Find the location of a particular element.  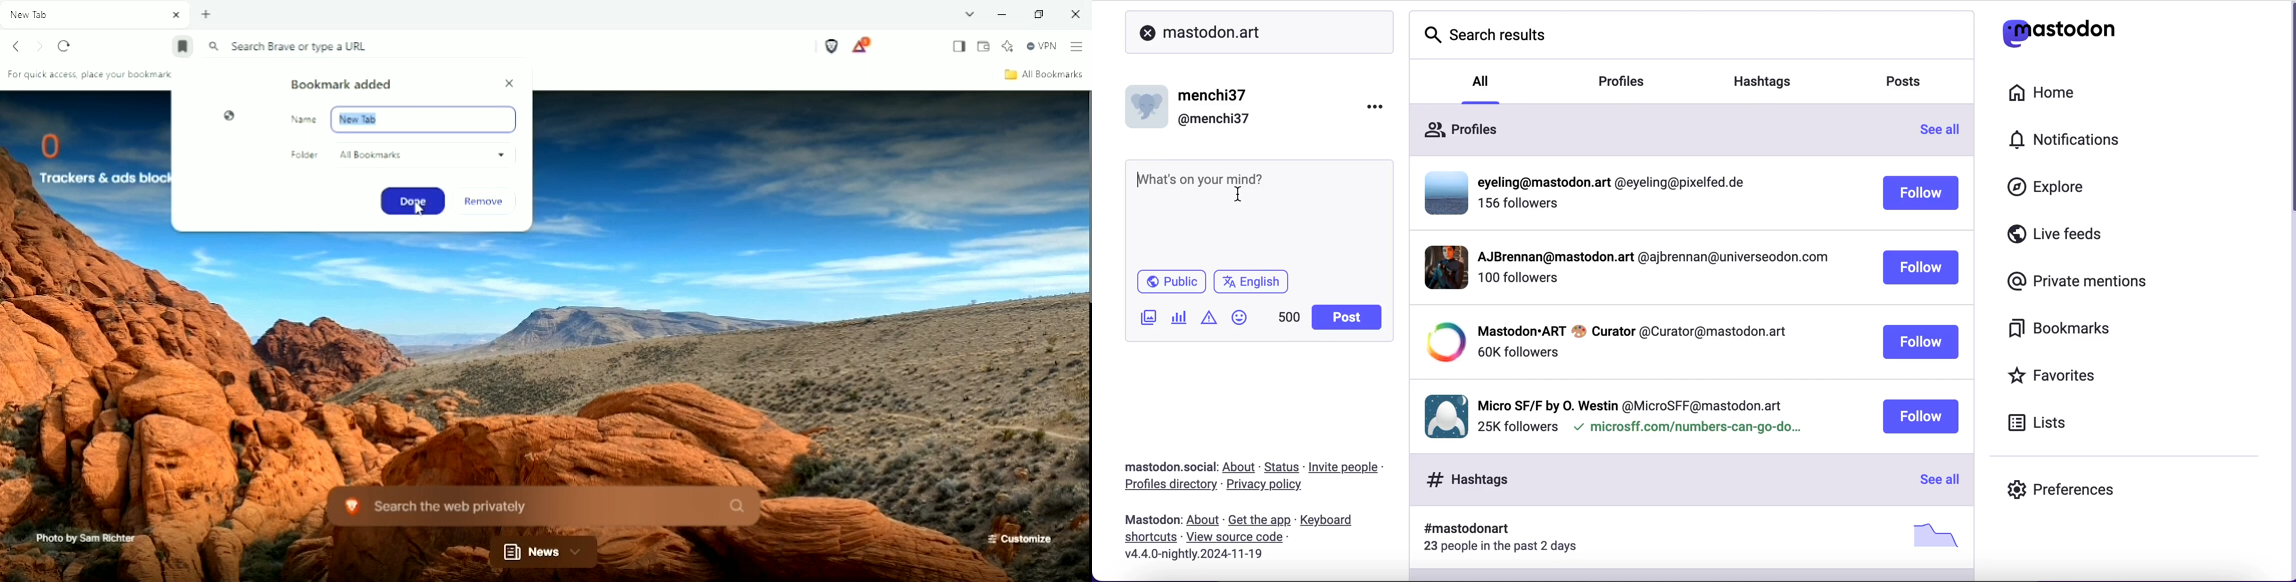

cursor is located at coordinates (1236, 195).